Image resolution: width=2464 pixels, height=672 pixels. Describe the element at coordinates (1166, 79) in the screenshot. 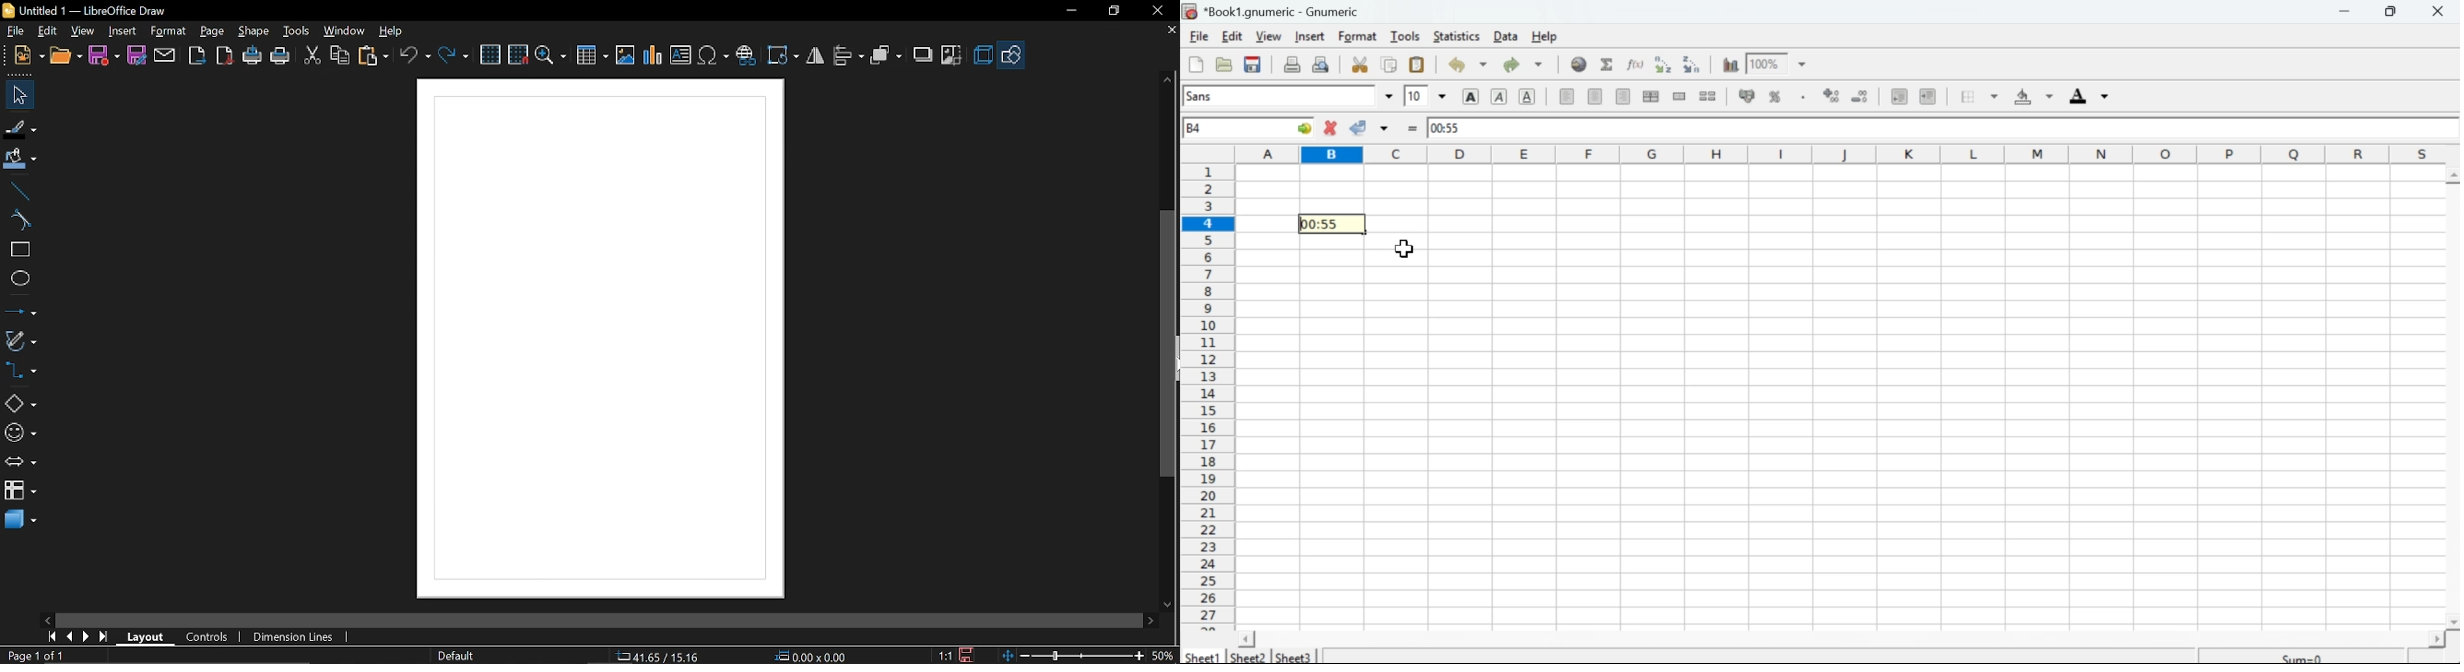

I see `Move up` at that location.